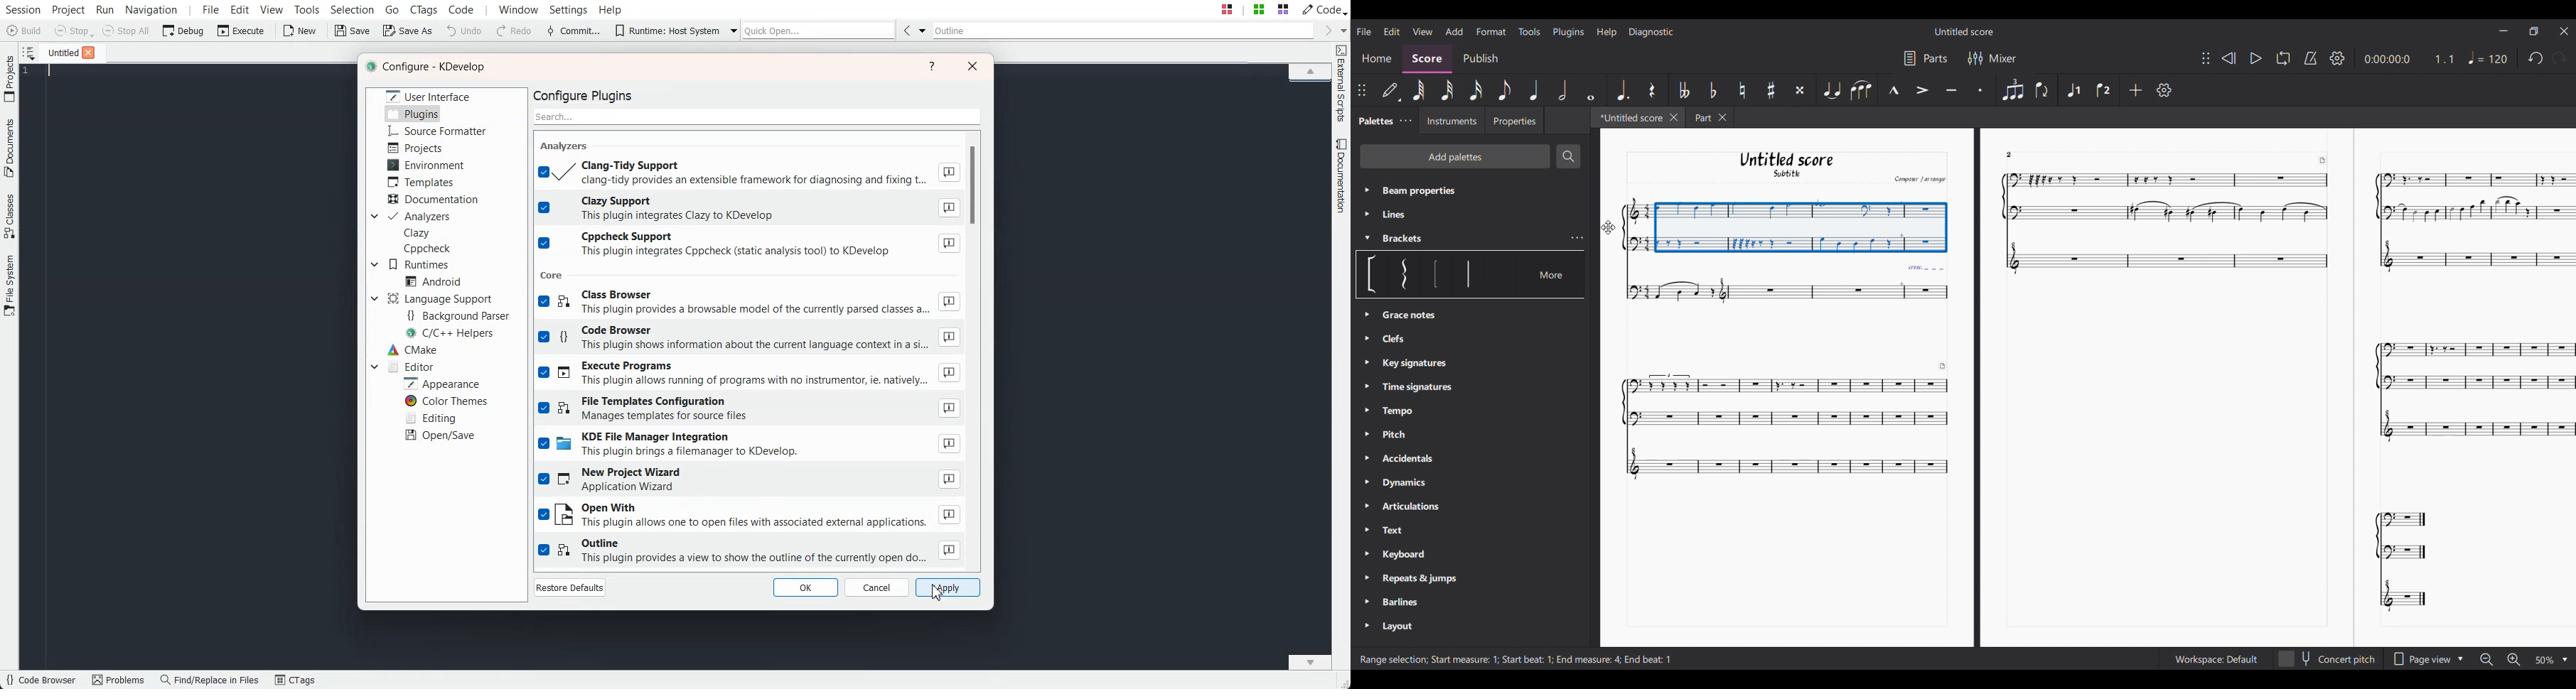 This screenshot has height=700, width=2576. I want to click on , so click(1789, 456).